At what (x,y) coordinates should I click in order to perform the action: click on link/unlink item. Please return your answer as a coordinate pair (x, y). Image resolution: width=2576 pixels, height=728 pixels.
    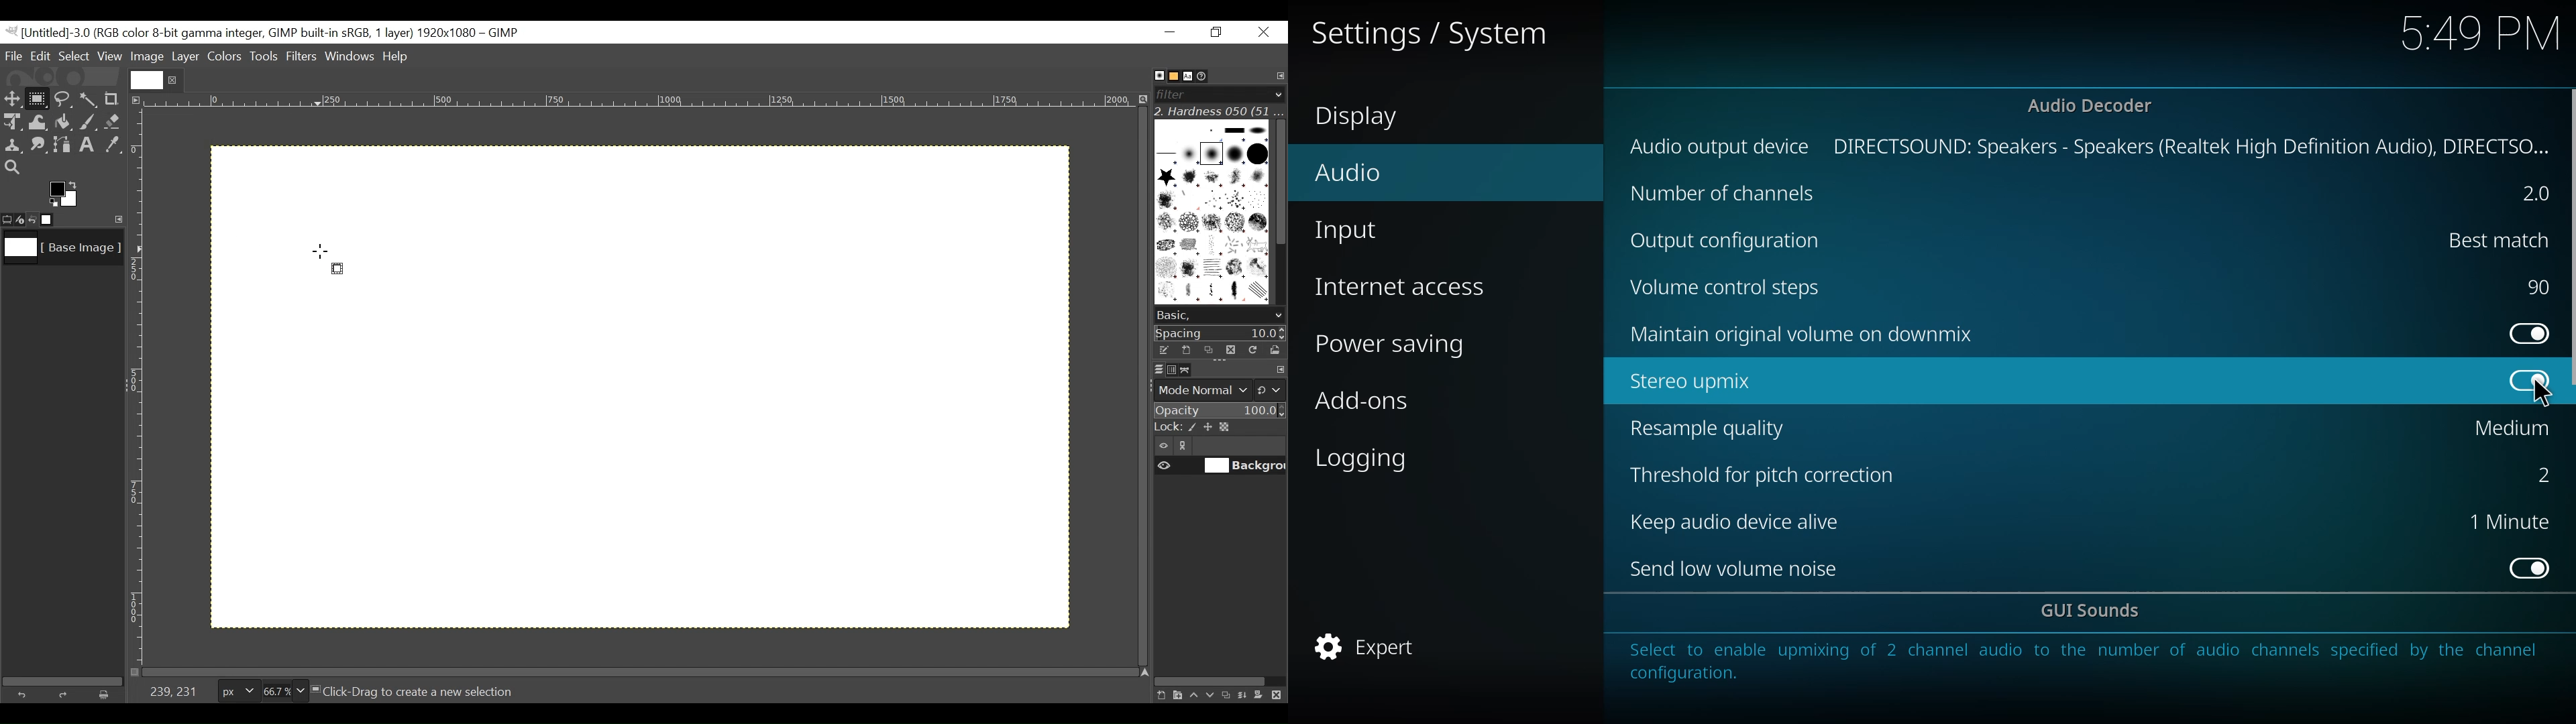
    Looking at the image, I should click on (1186, 448).